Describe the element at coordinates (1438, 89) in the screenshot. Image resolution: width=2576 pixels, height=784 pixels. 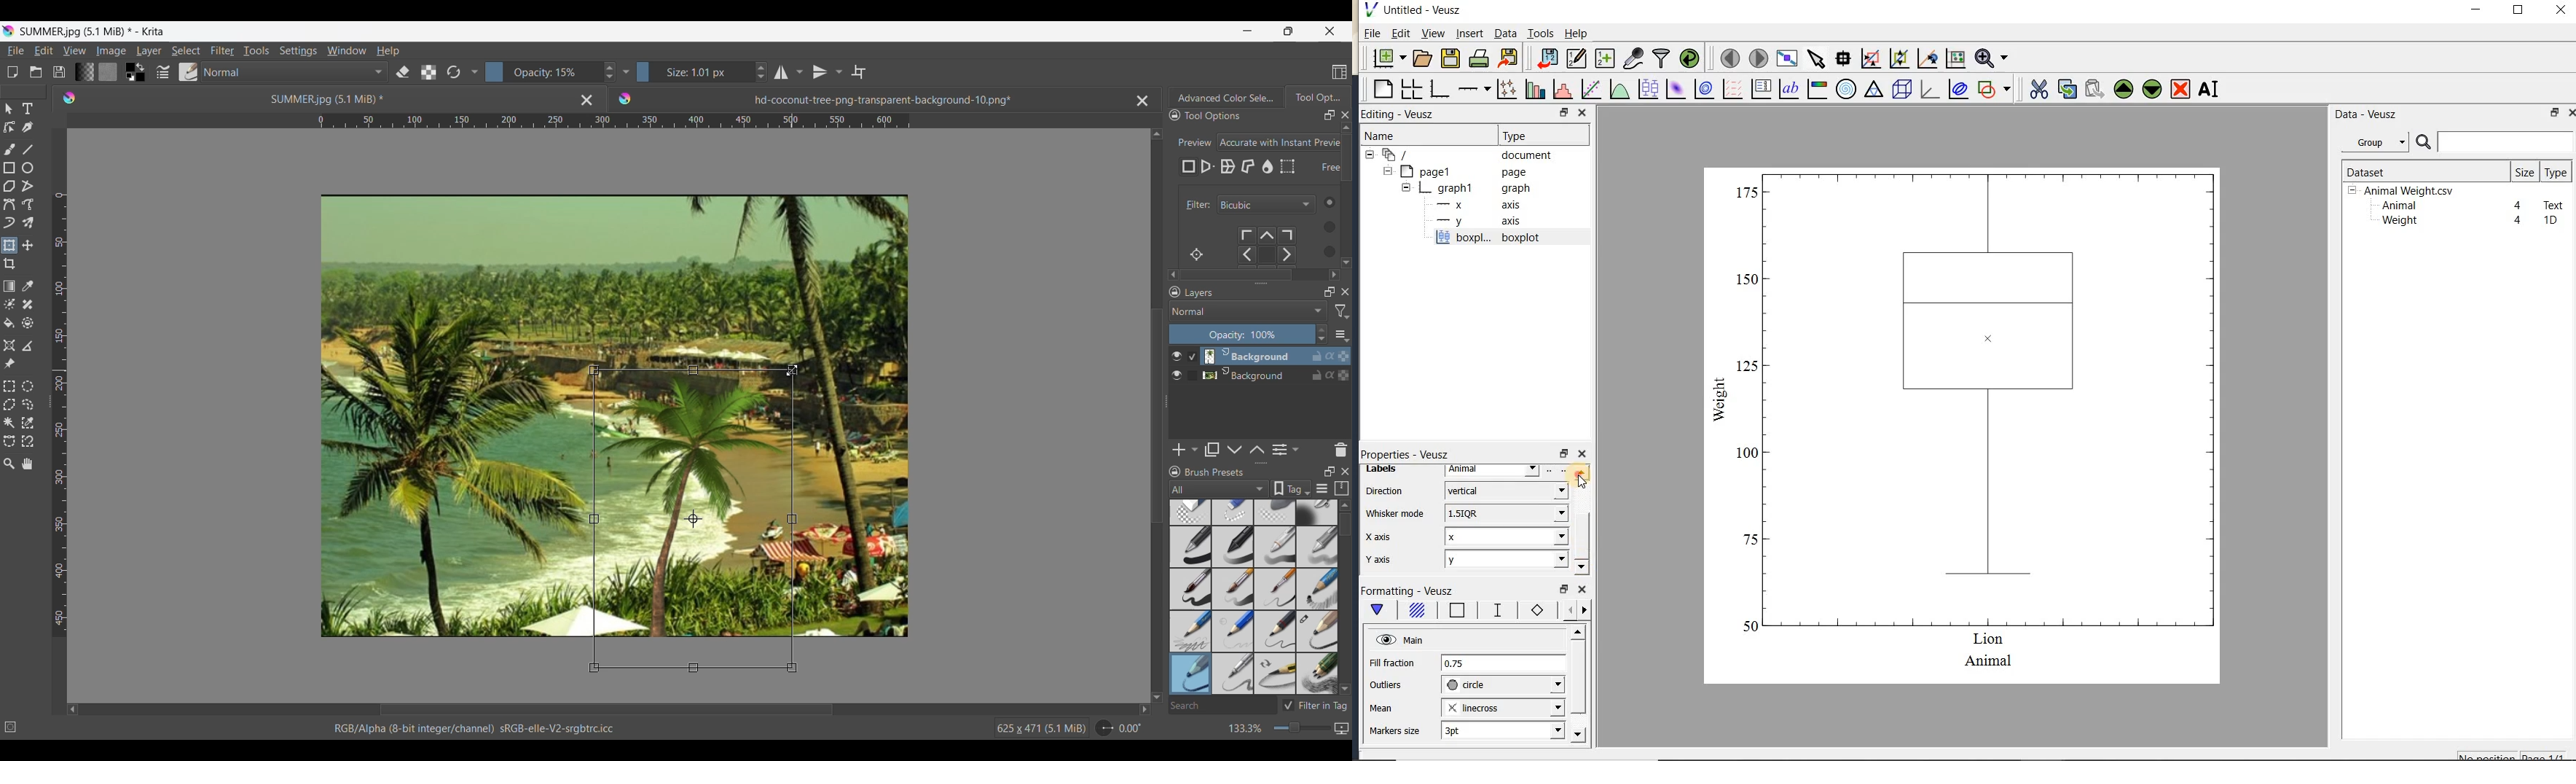
I see `base graph` at that location.